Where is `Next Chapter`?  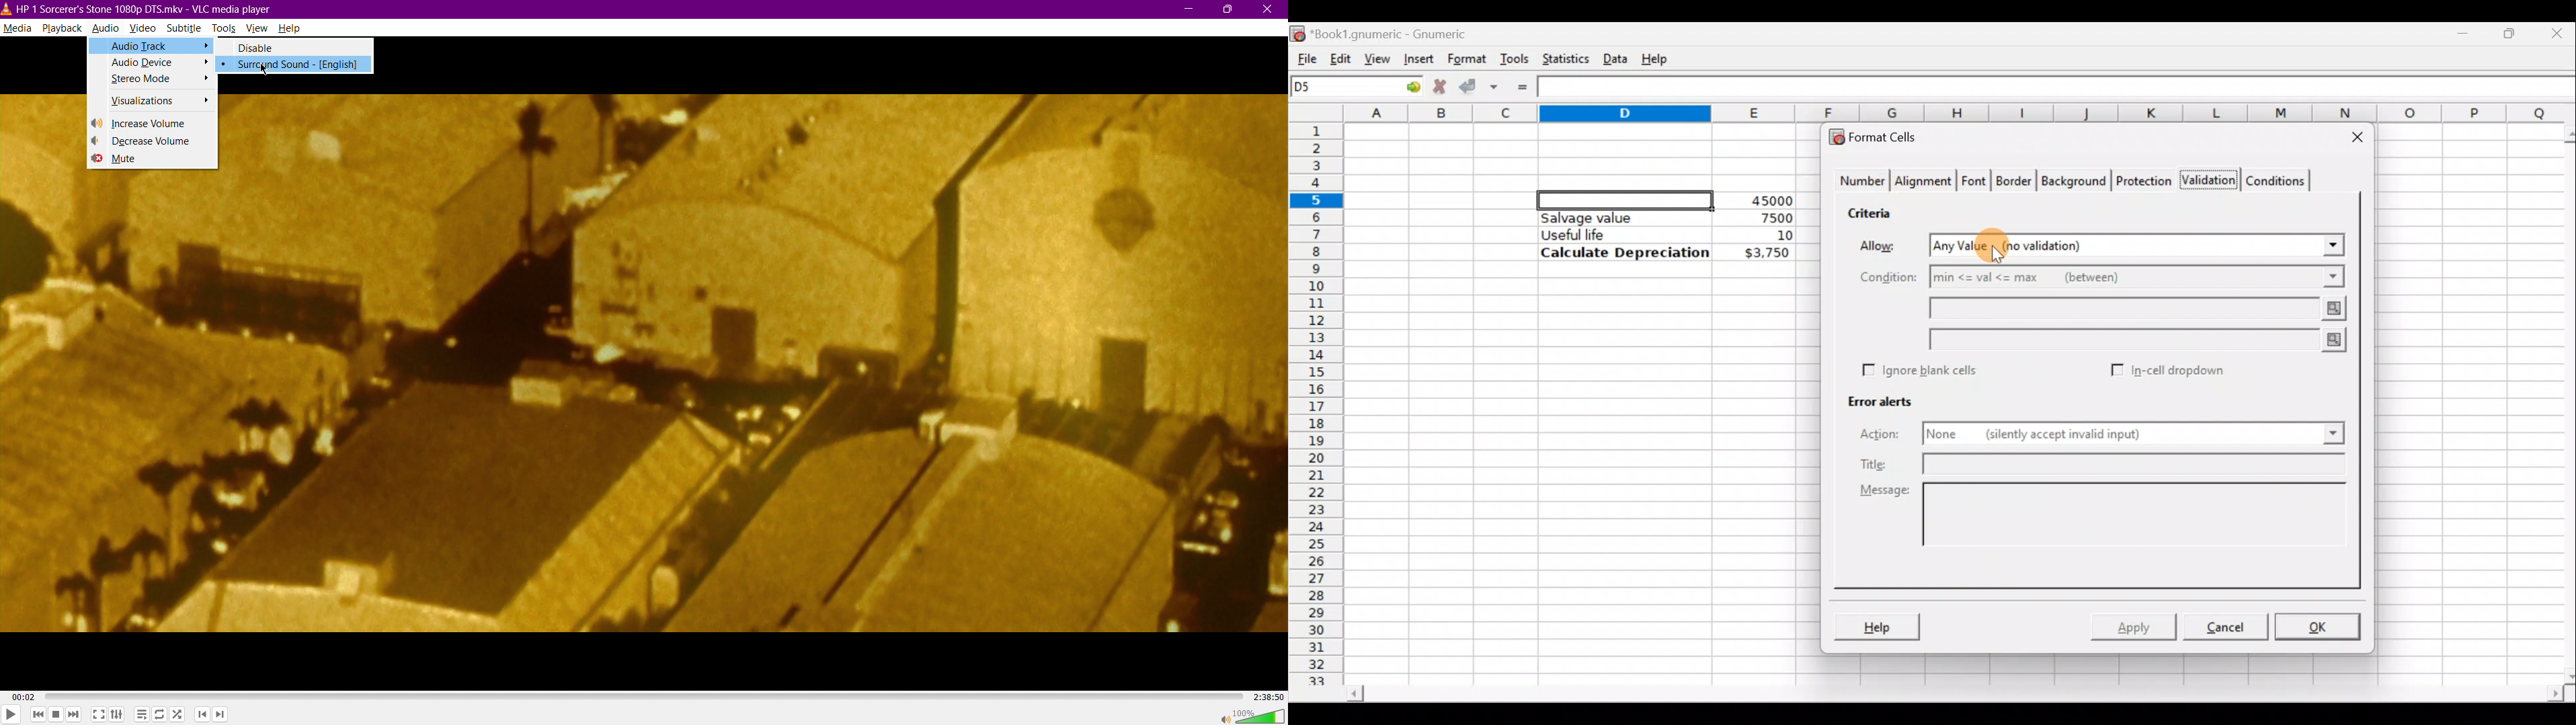 Next Chapter is located at coordinates (220, 716).